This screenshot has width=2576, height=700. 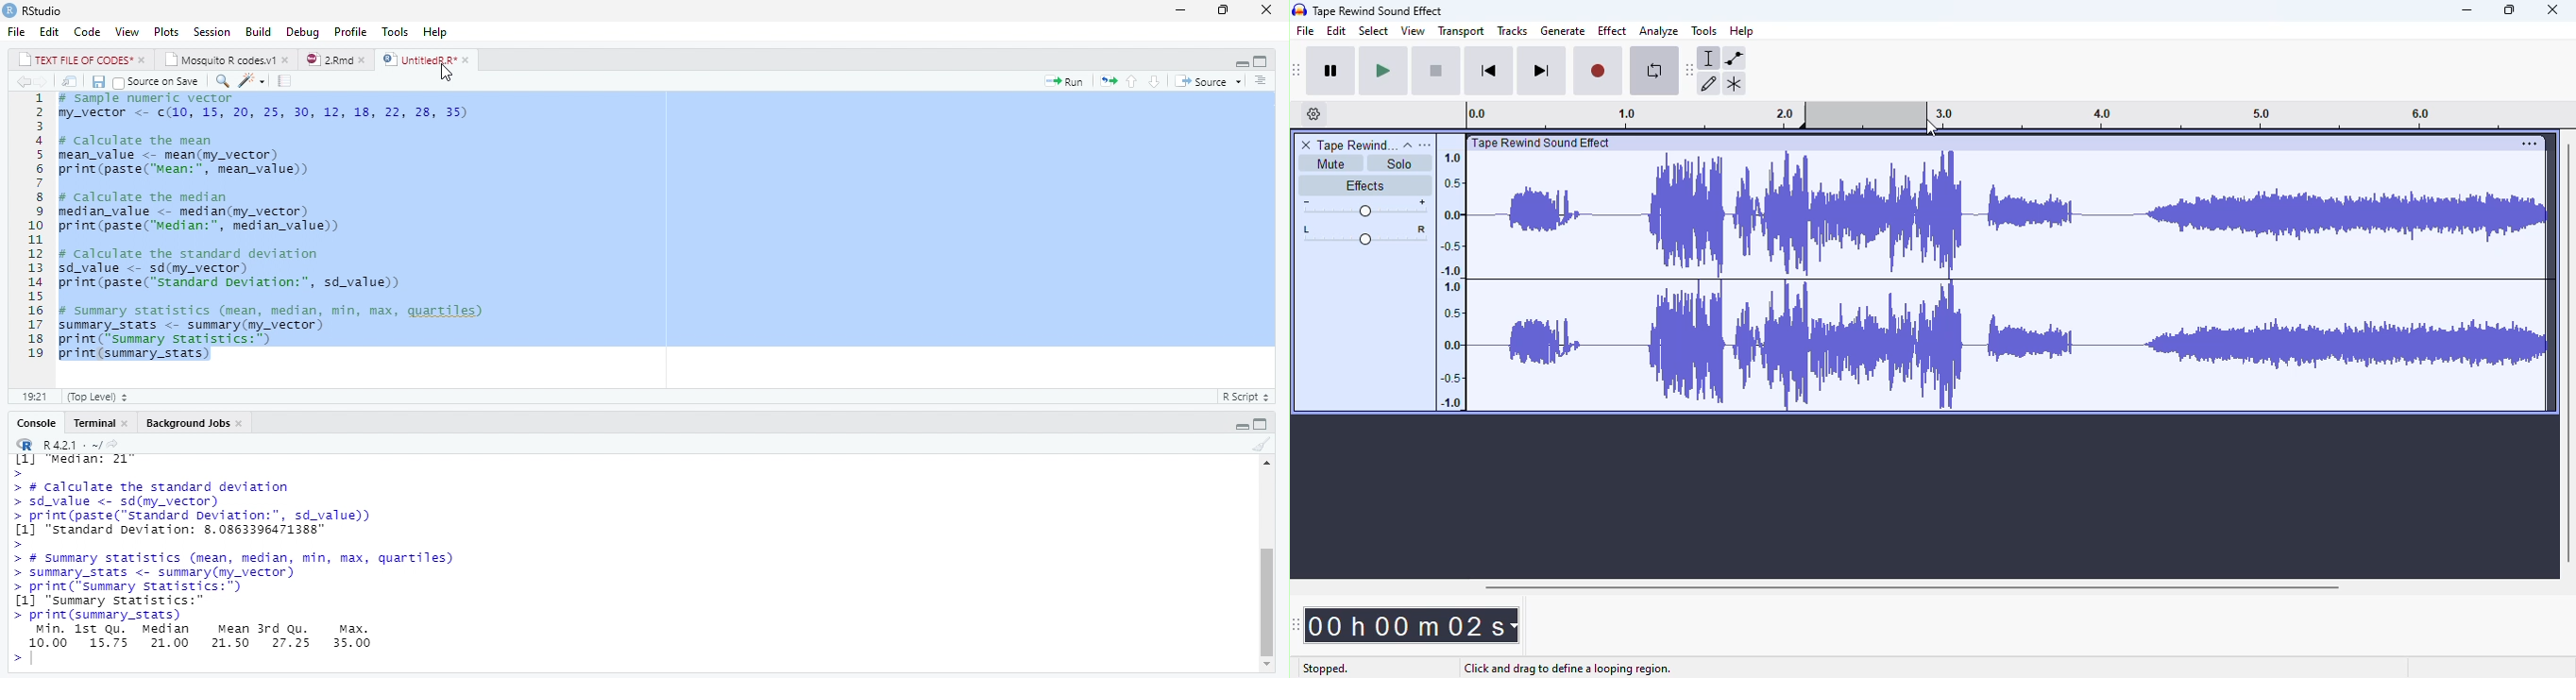 What do you see at coordinates (127, 32) in the screenshot?
I see `view` at bounding box center [127, 32].